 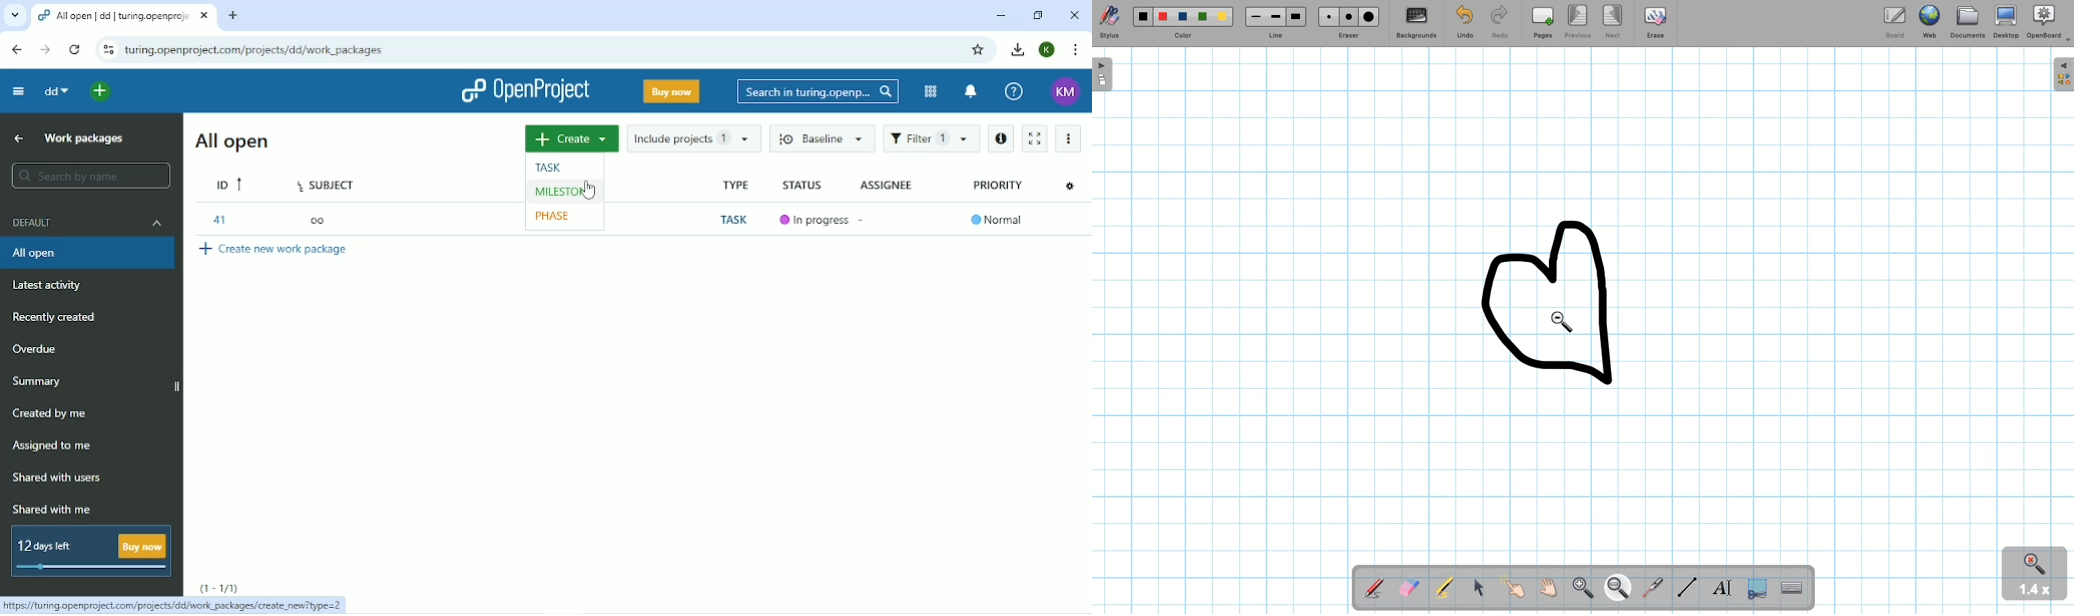 I want to click on Laser pointer, so click(x=1653, y=585).